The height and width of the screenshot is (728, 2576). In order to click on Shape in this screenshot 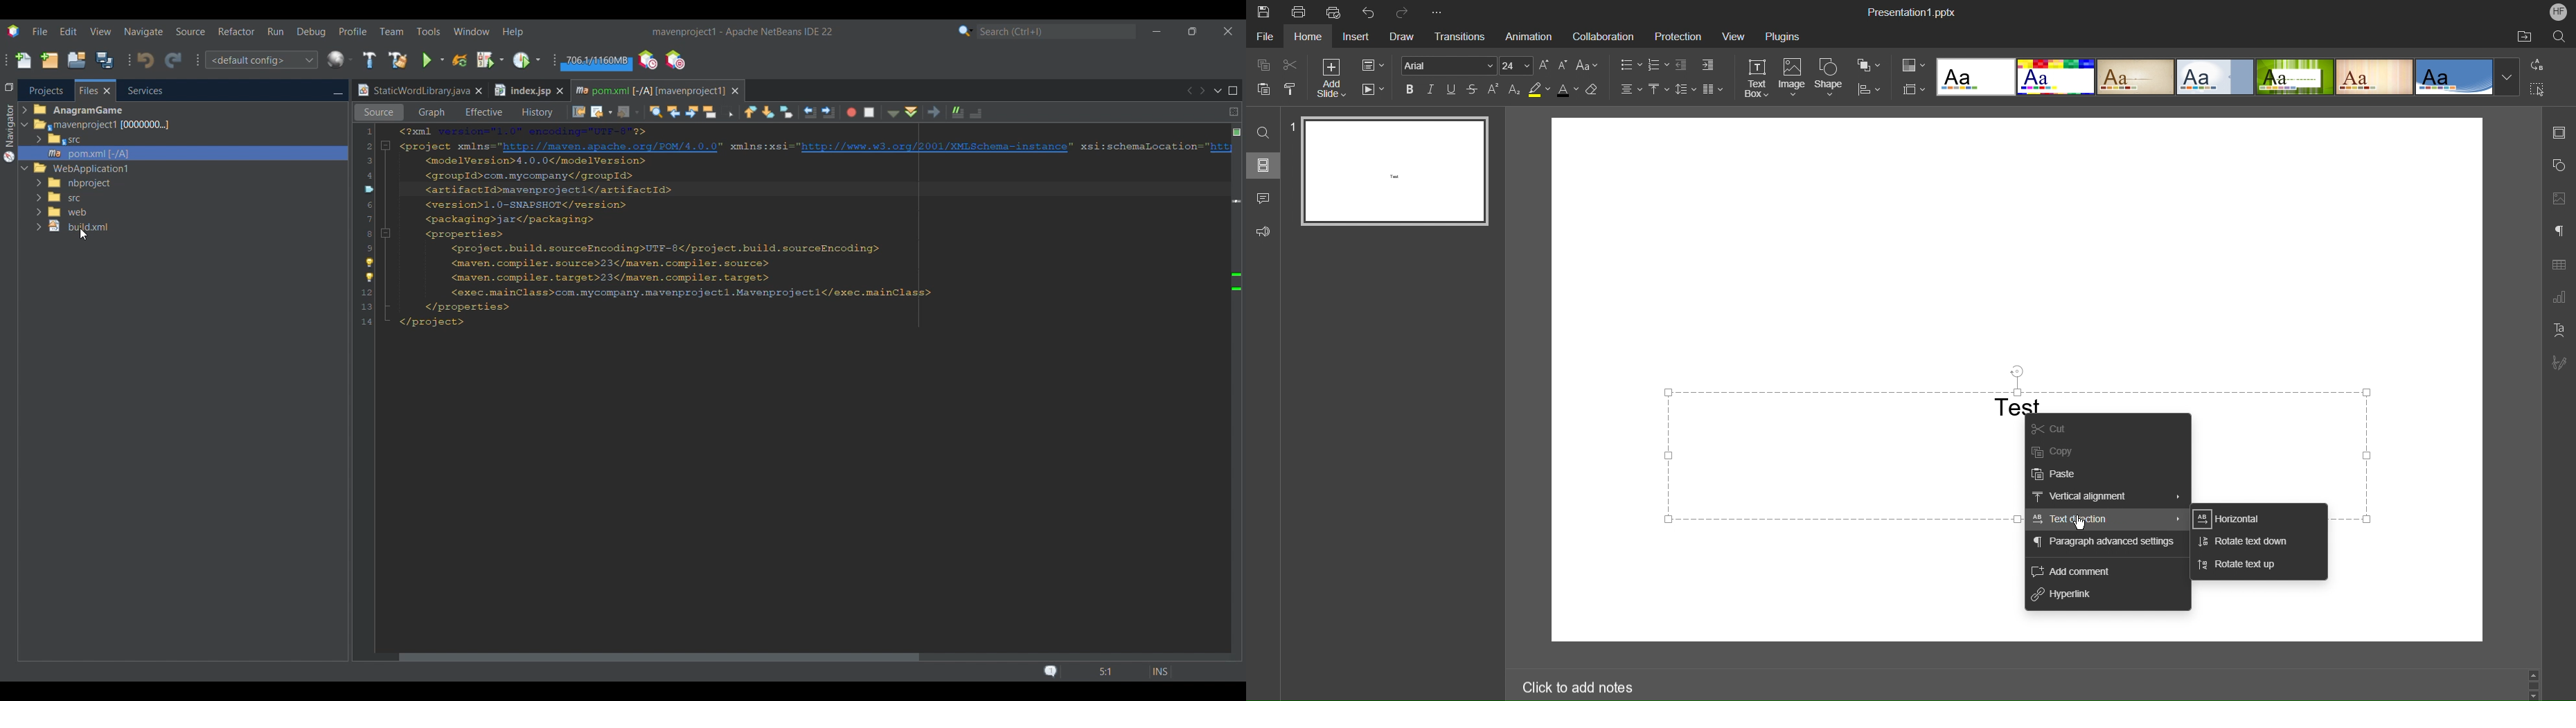, I will do `click(1831, 77)`.